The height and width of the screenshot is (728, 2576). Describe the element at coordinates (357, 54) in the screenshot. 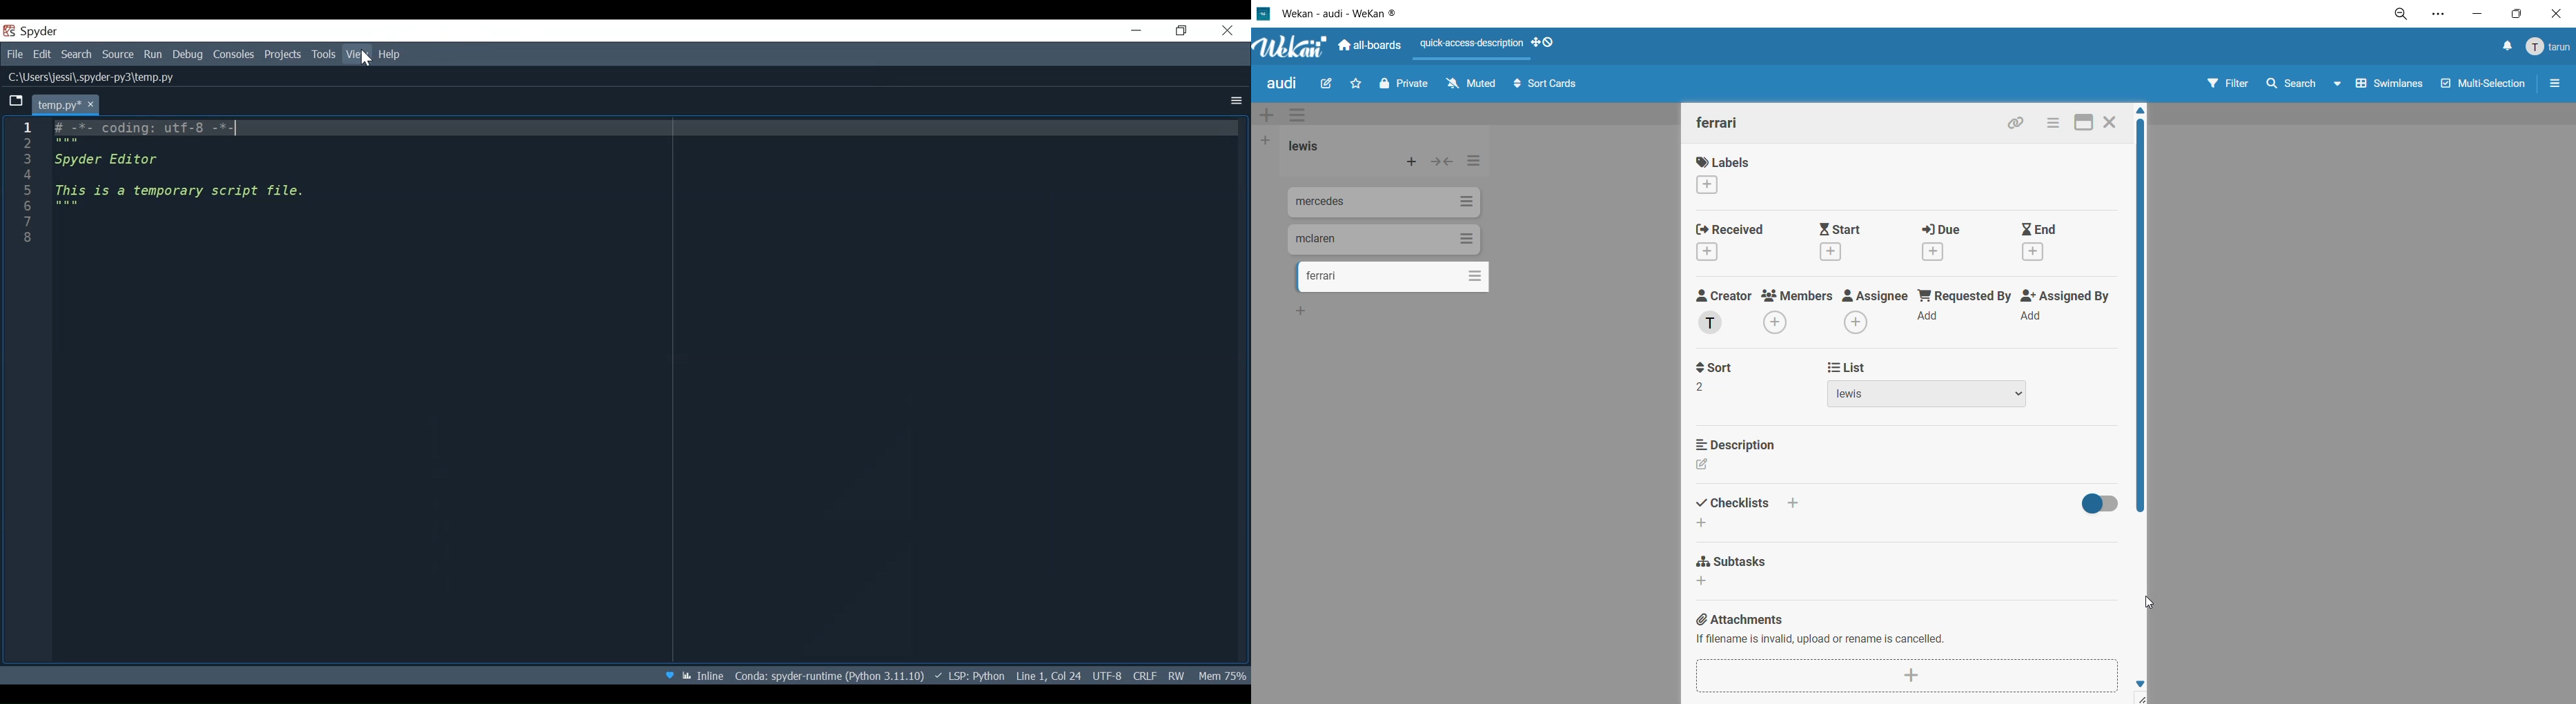

I see `View` at that location.